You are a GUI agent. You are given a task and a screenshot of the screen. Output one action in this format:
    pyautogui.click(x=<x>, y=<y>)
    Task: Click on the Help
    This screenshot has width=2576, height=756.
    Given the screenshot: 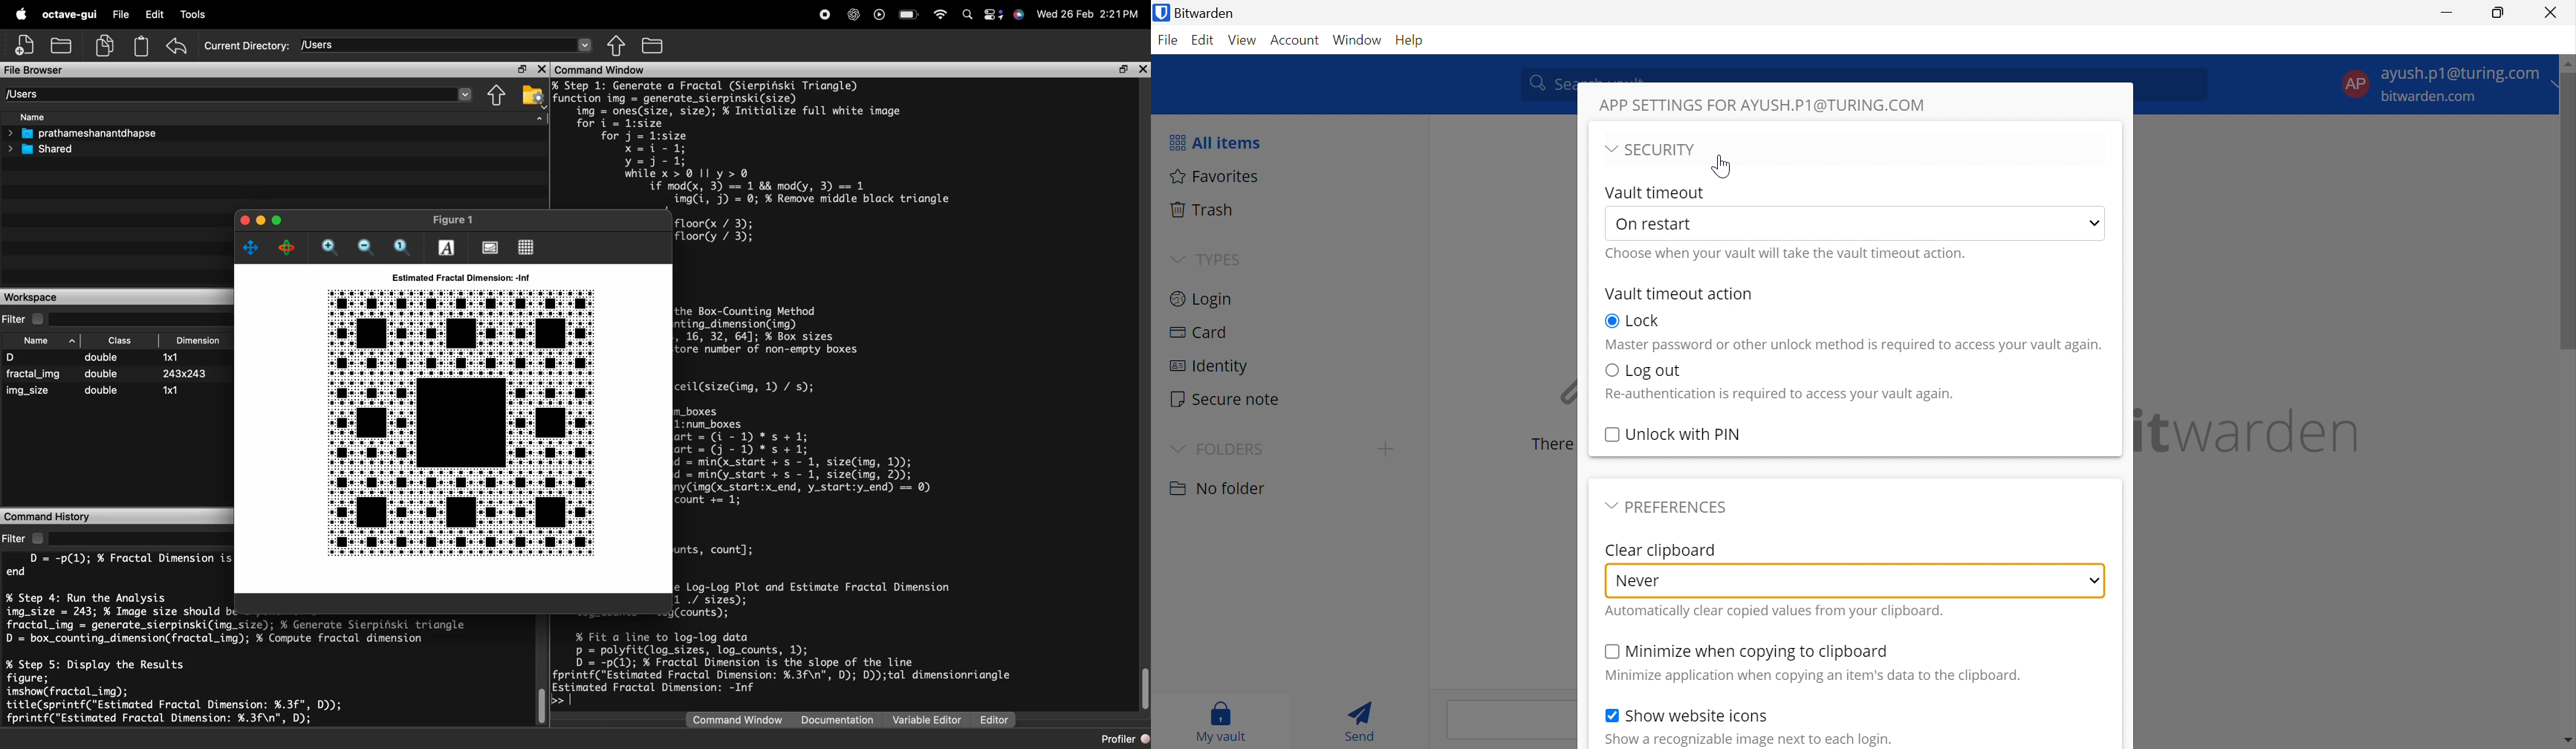 What is the action you would take?
    pyautogui.click(x=1410, y=43)
    